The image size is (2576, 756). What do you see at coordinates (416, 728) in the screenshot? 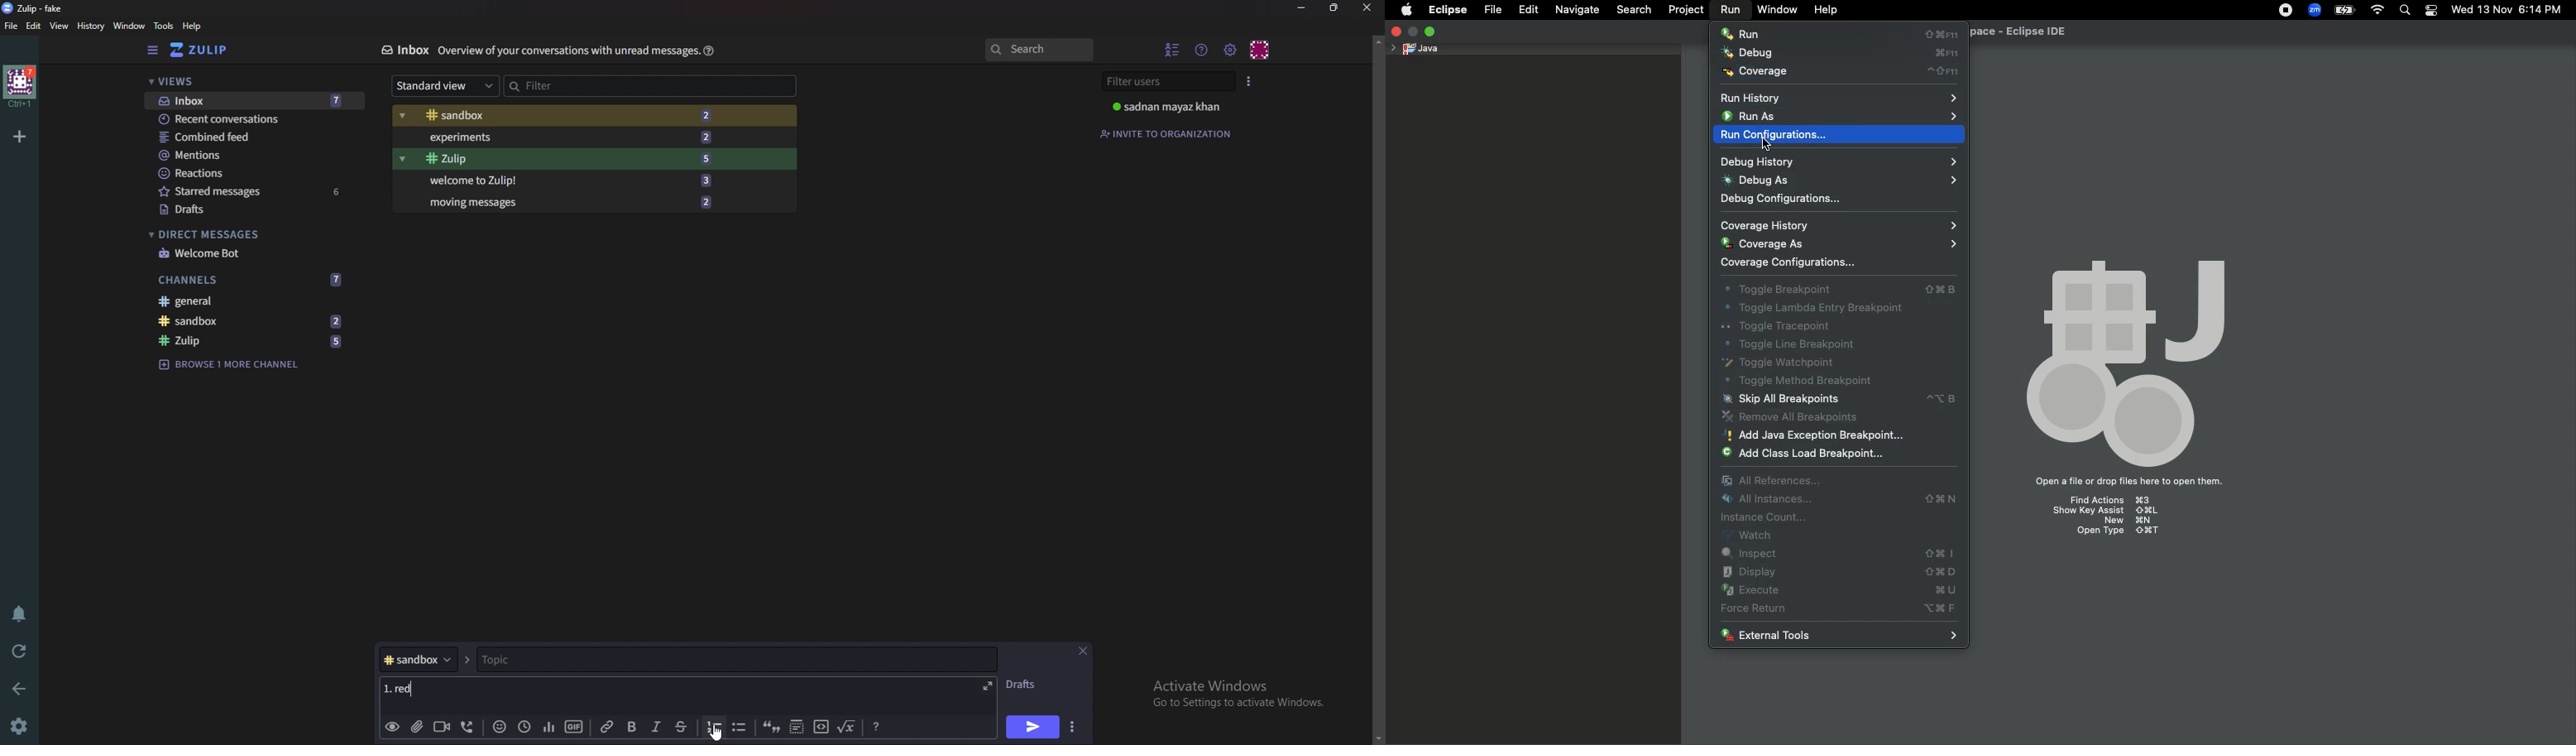
I see `Add a file` at bounding box center [416, 728].